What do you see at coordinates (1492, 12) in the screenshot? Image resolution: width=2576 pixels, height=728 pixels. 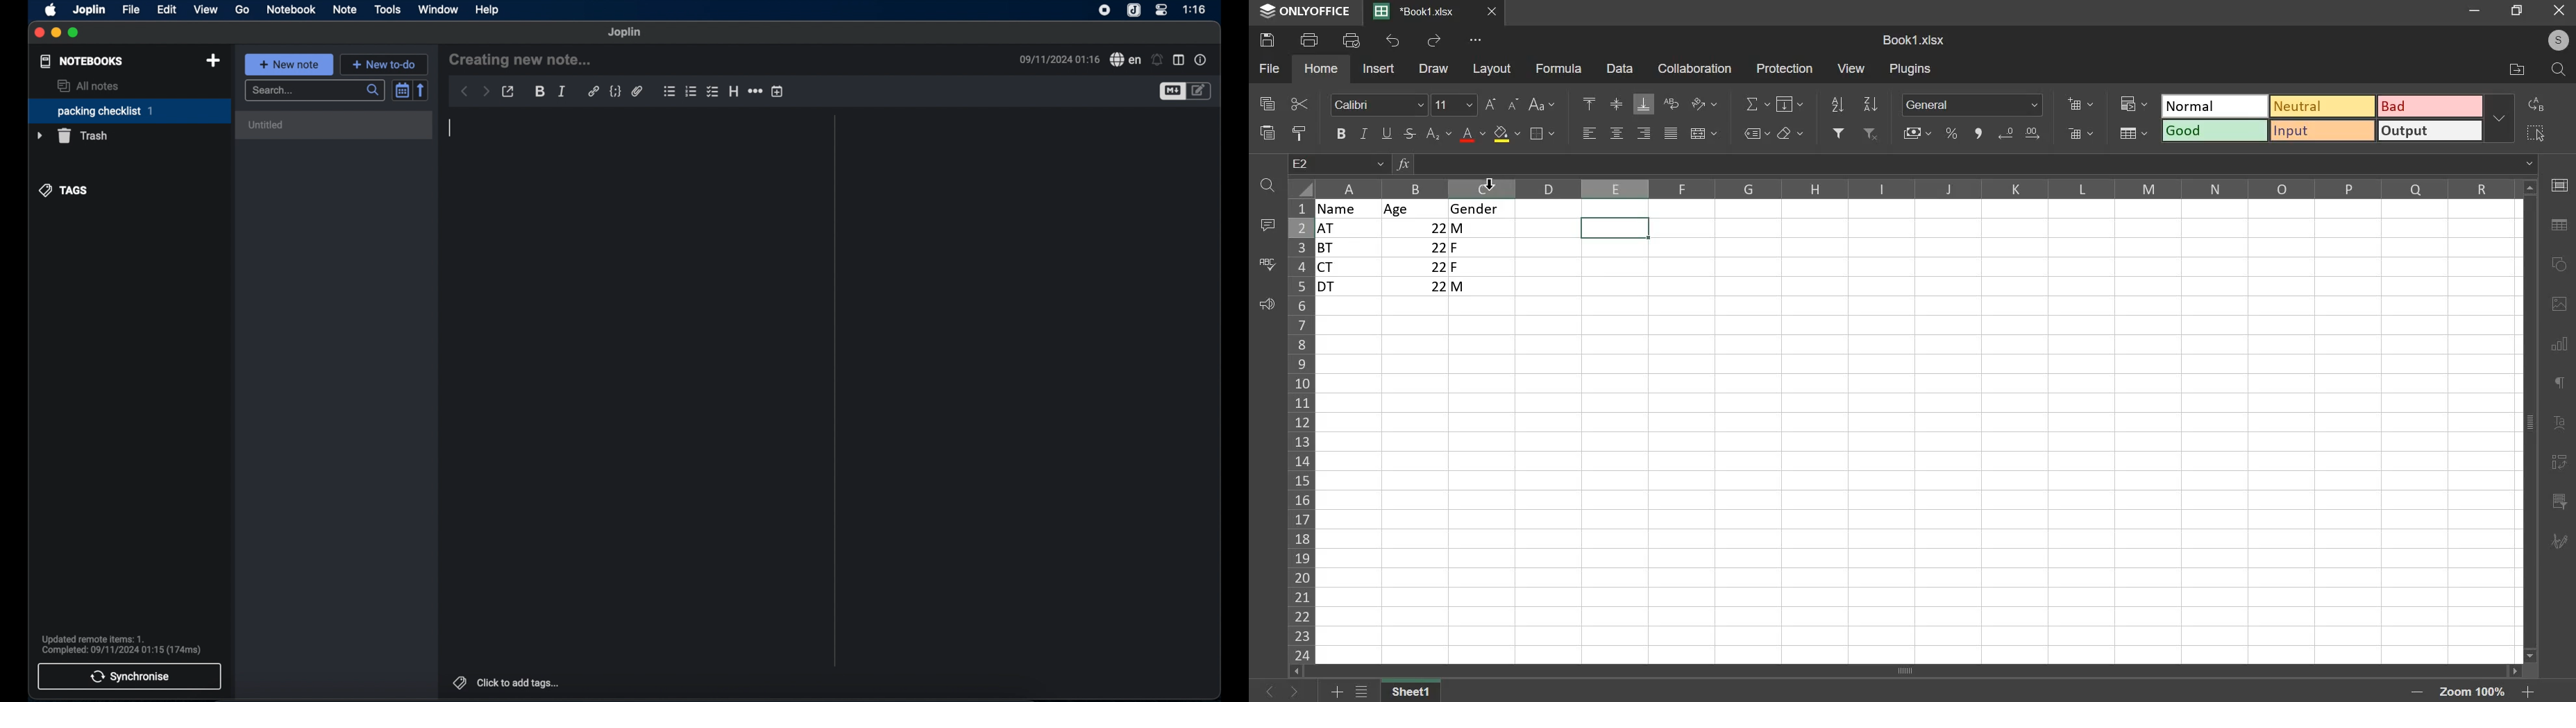 I see `closes` at bounding box center [1492, 12].